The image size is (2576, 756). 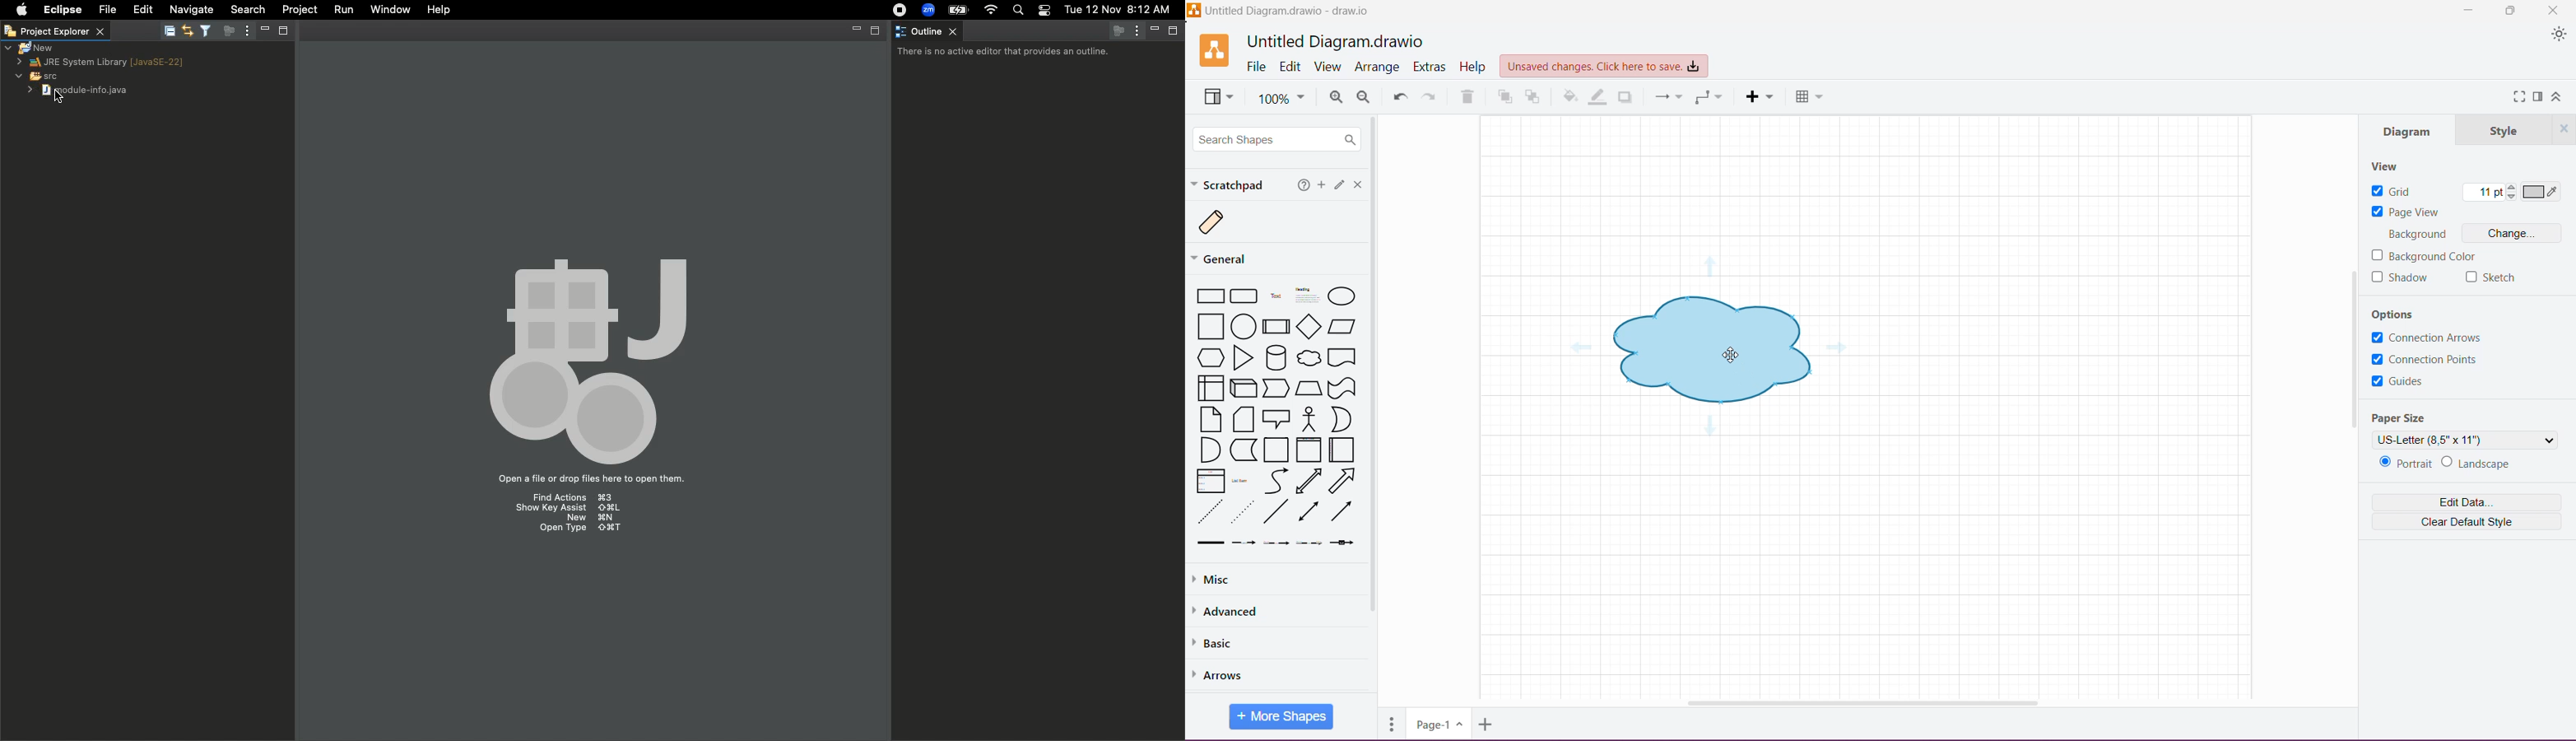 I want to click on View, so click(x=2386, y=165).